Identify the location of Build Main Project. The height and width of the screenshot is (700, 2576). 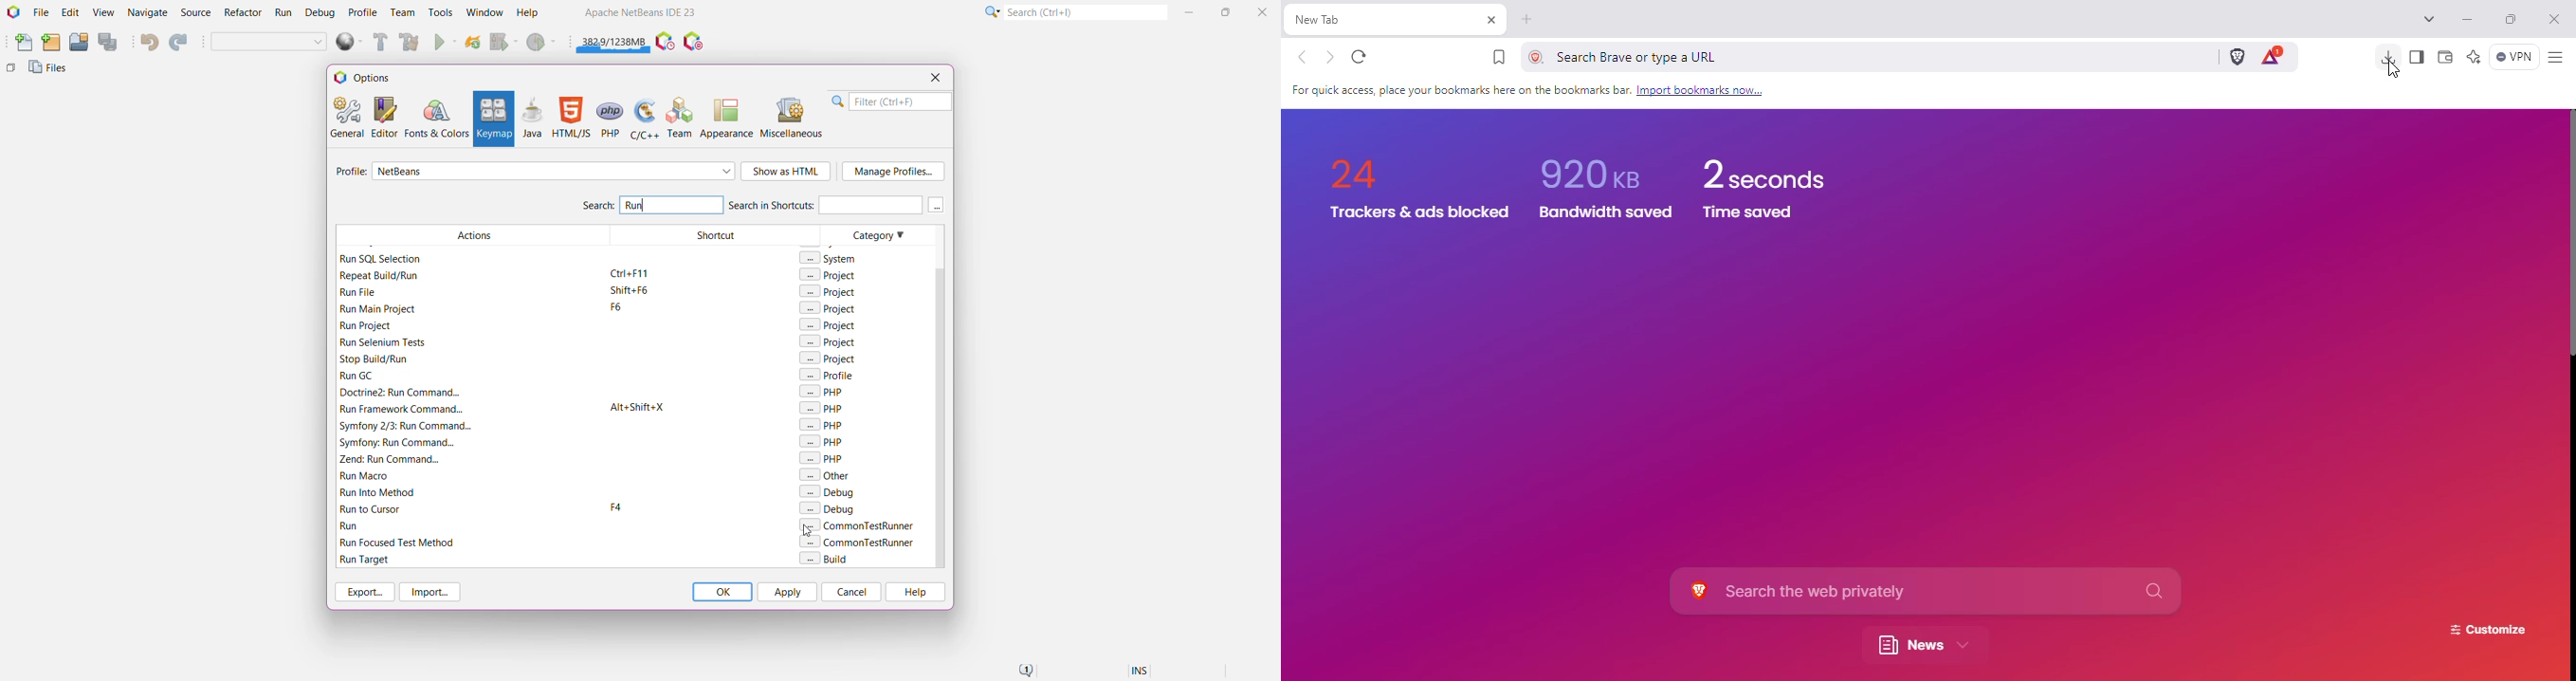
(378, 42).